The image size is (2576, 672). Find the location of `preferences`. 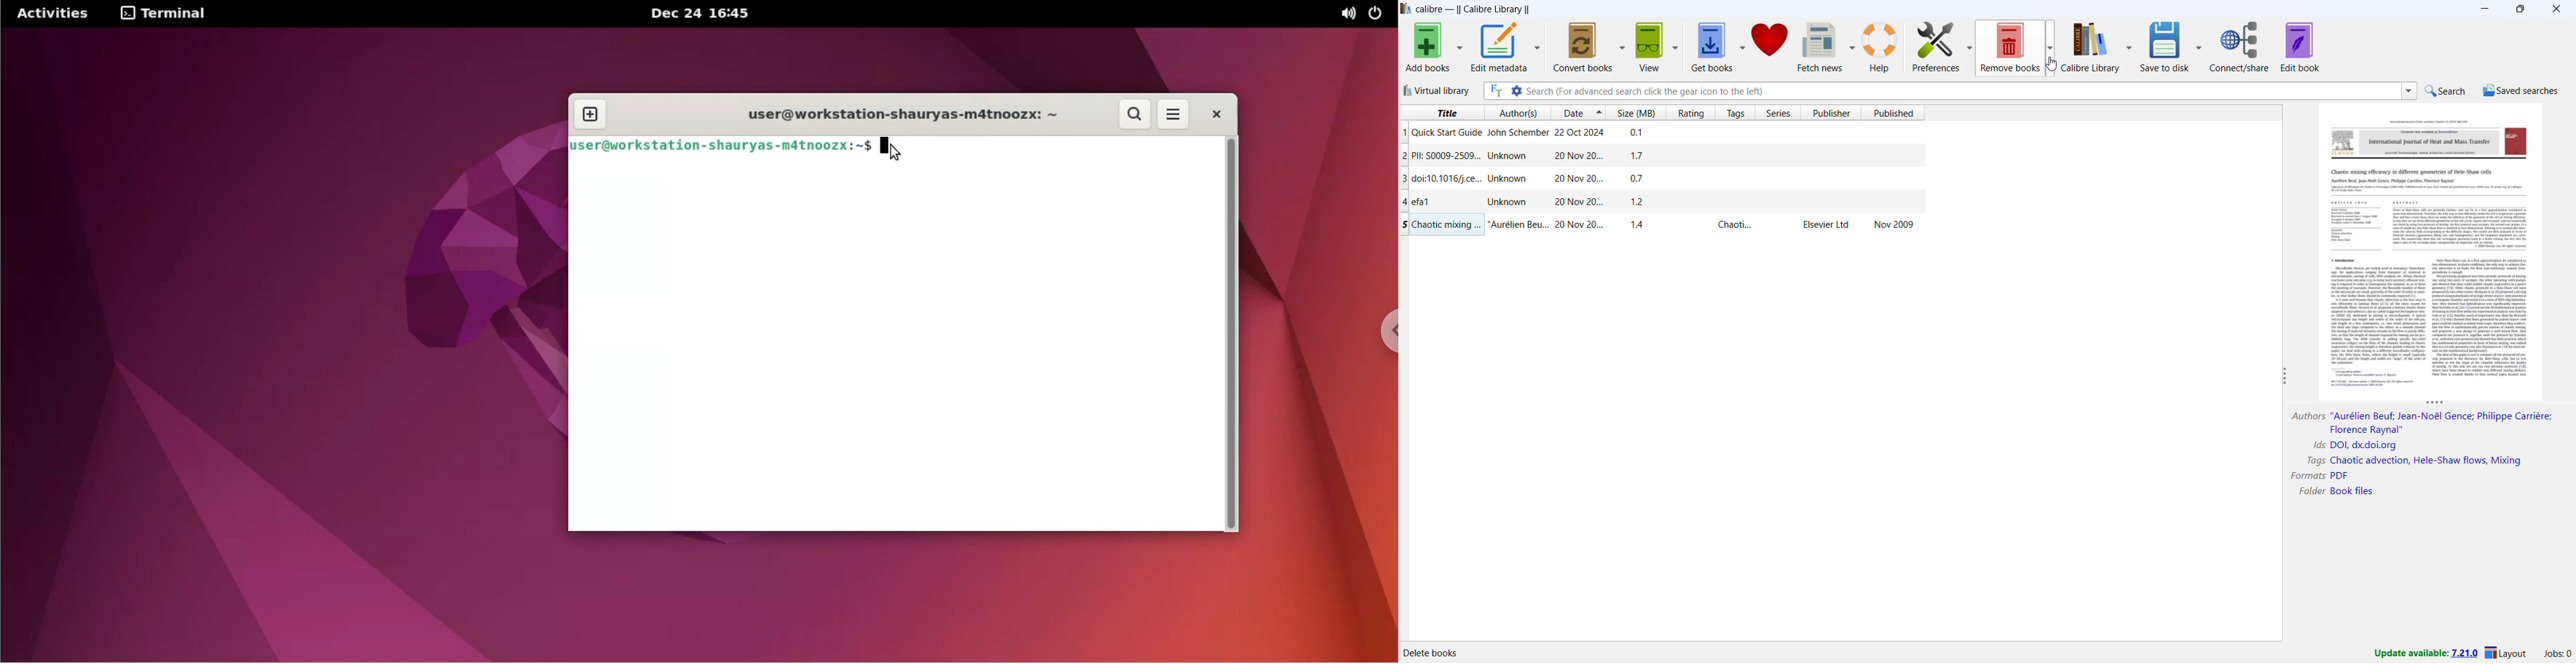

preferences is located at coordinates (1937, 47).